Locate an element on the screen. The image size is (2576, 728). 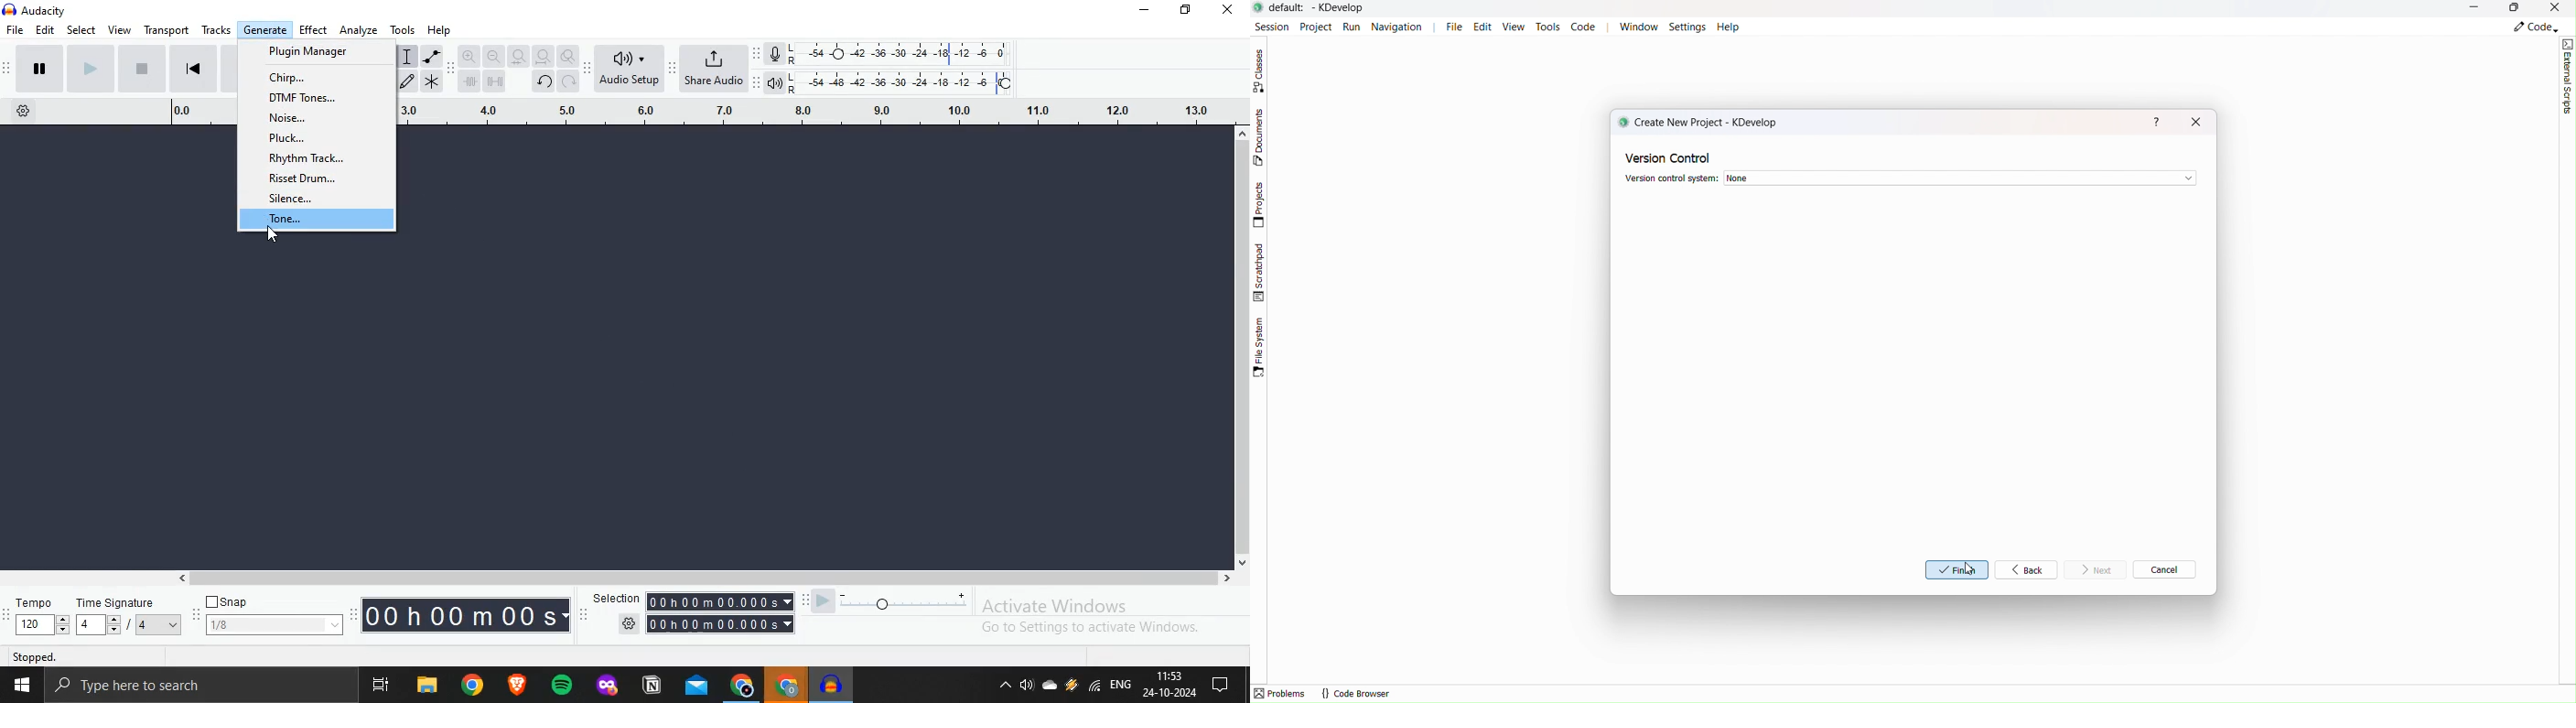
Audacity is located at coordinates (31, 11).